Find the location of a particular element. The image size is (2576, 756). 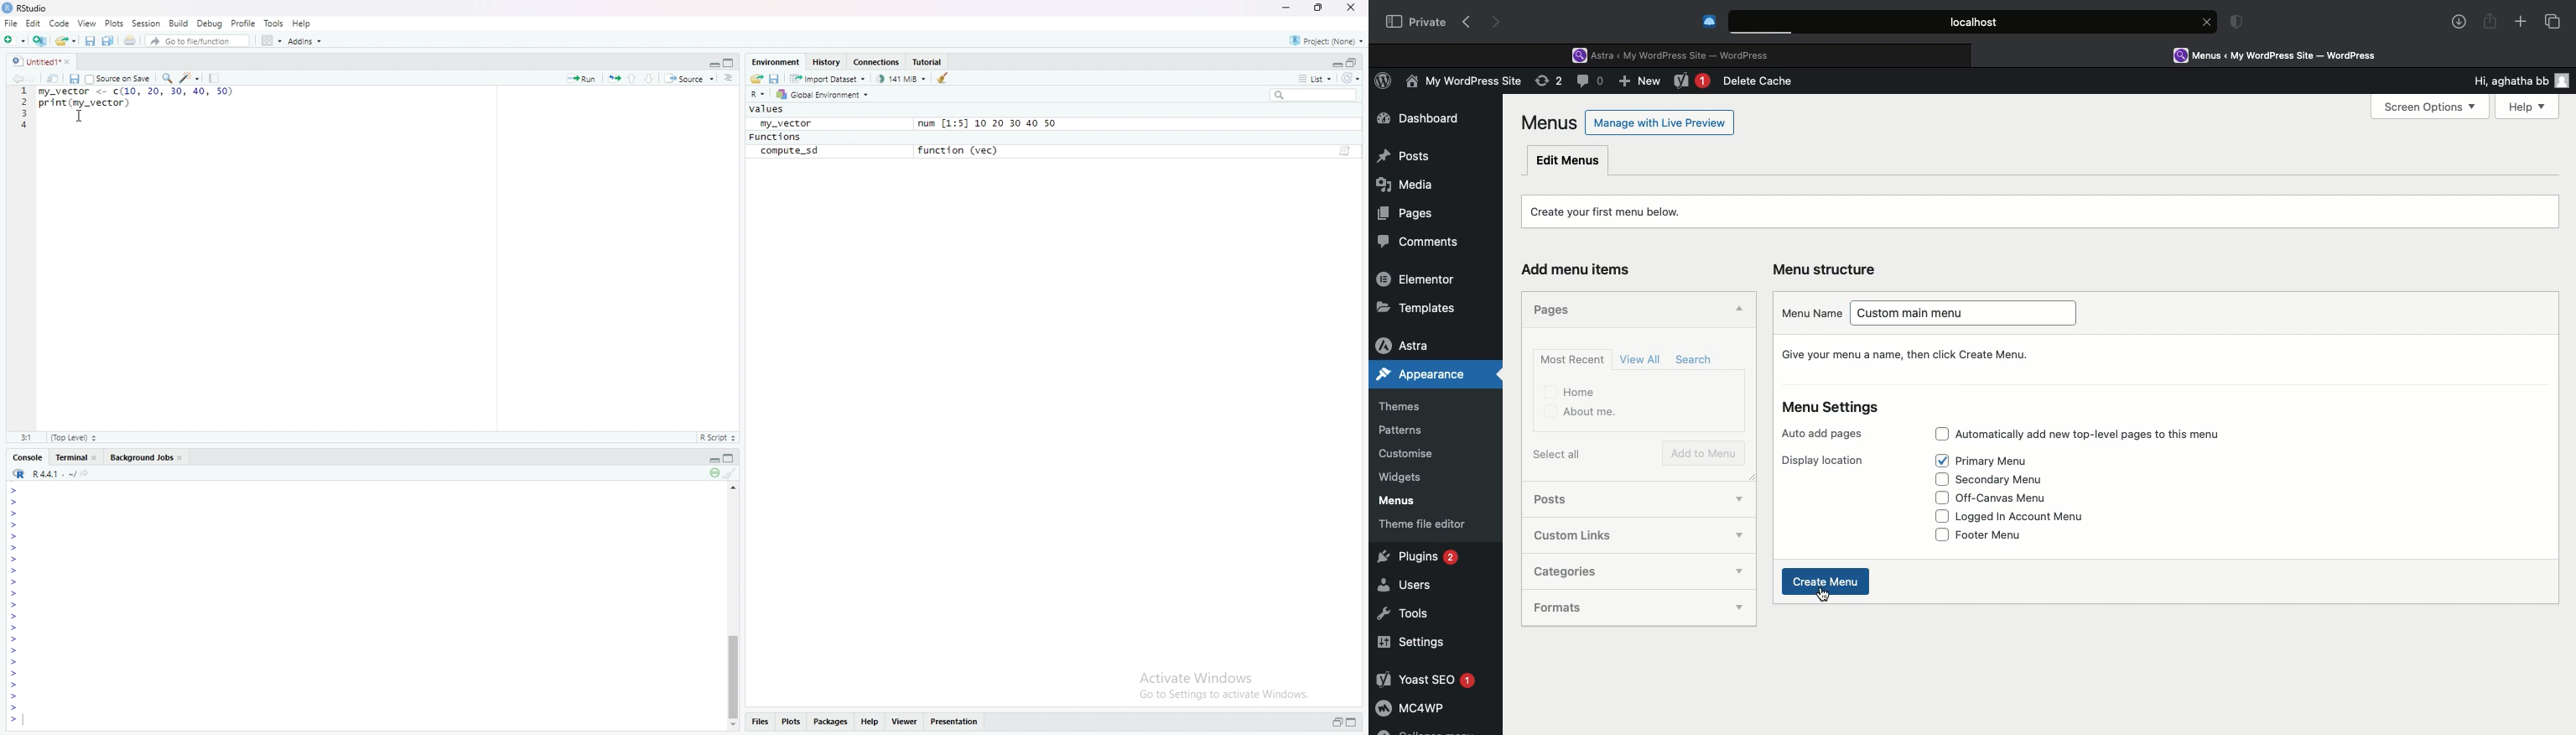

Print the current file is located at coordinates (128, 41).